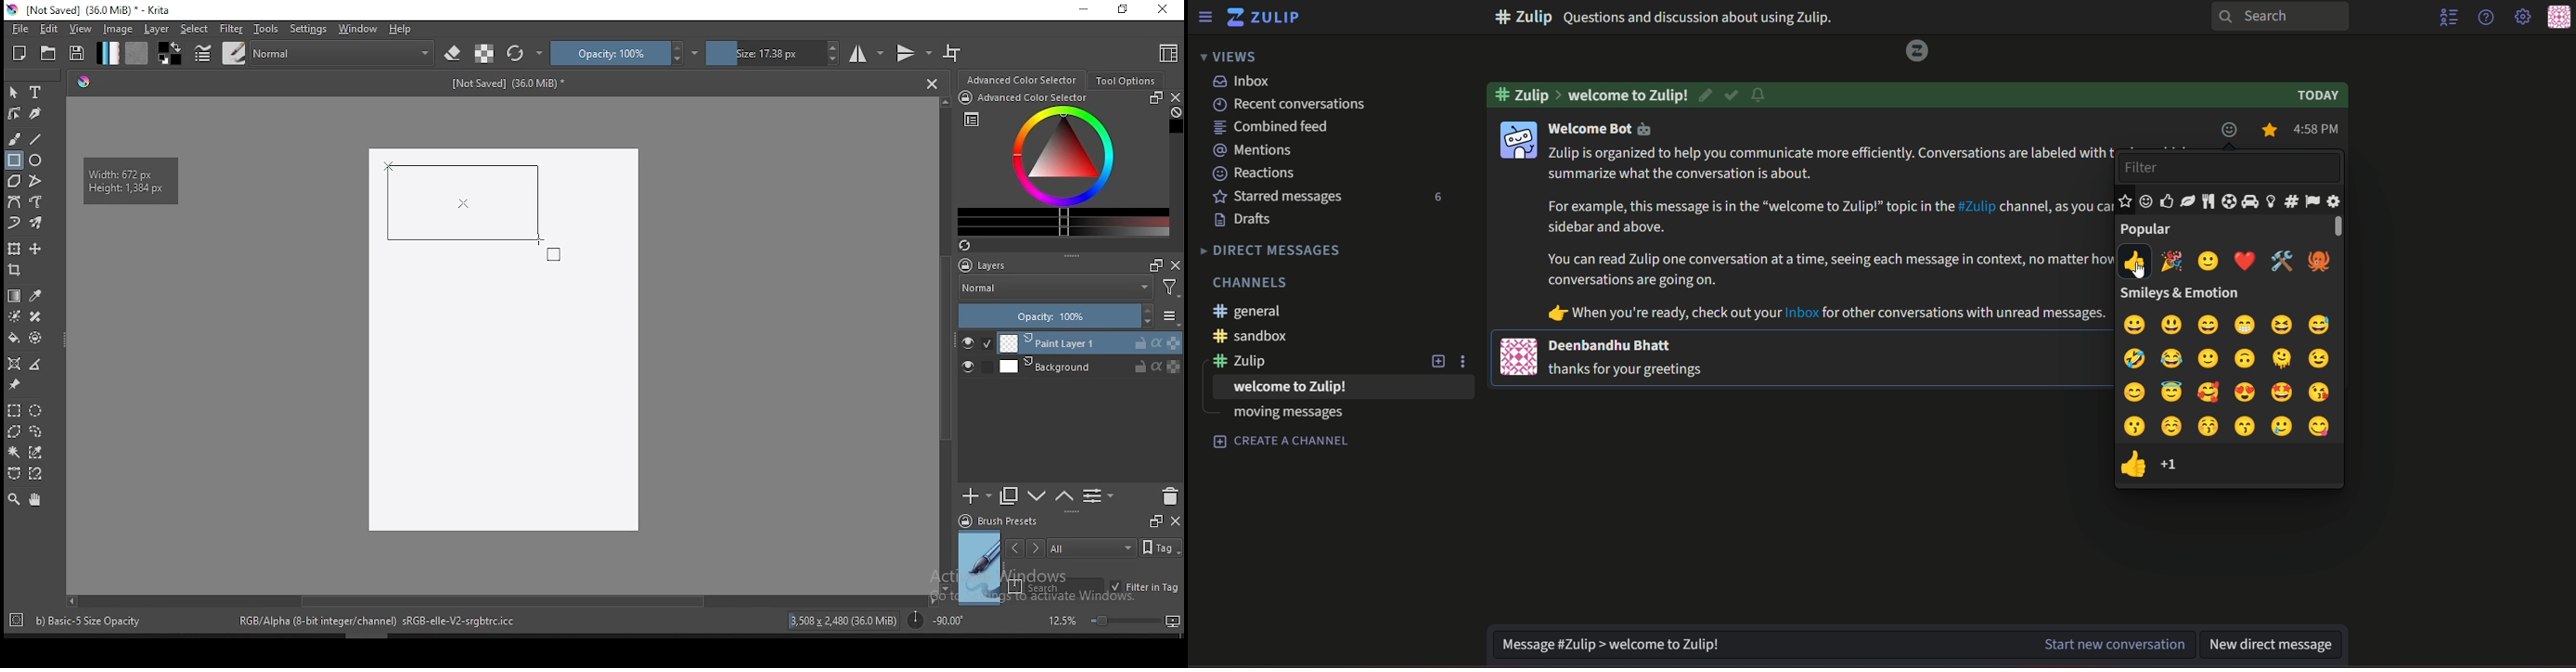 This screenshot has width=2576, height=672. I want to click on inbox, so click(1247, 81).